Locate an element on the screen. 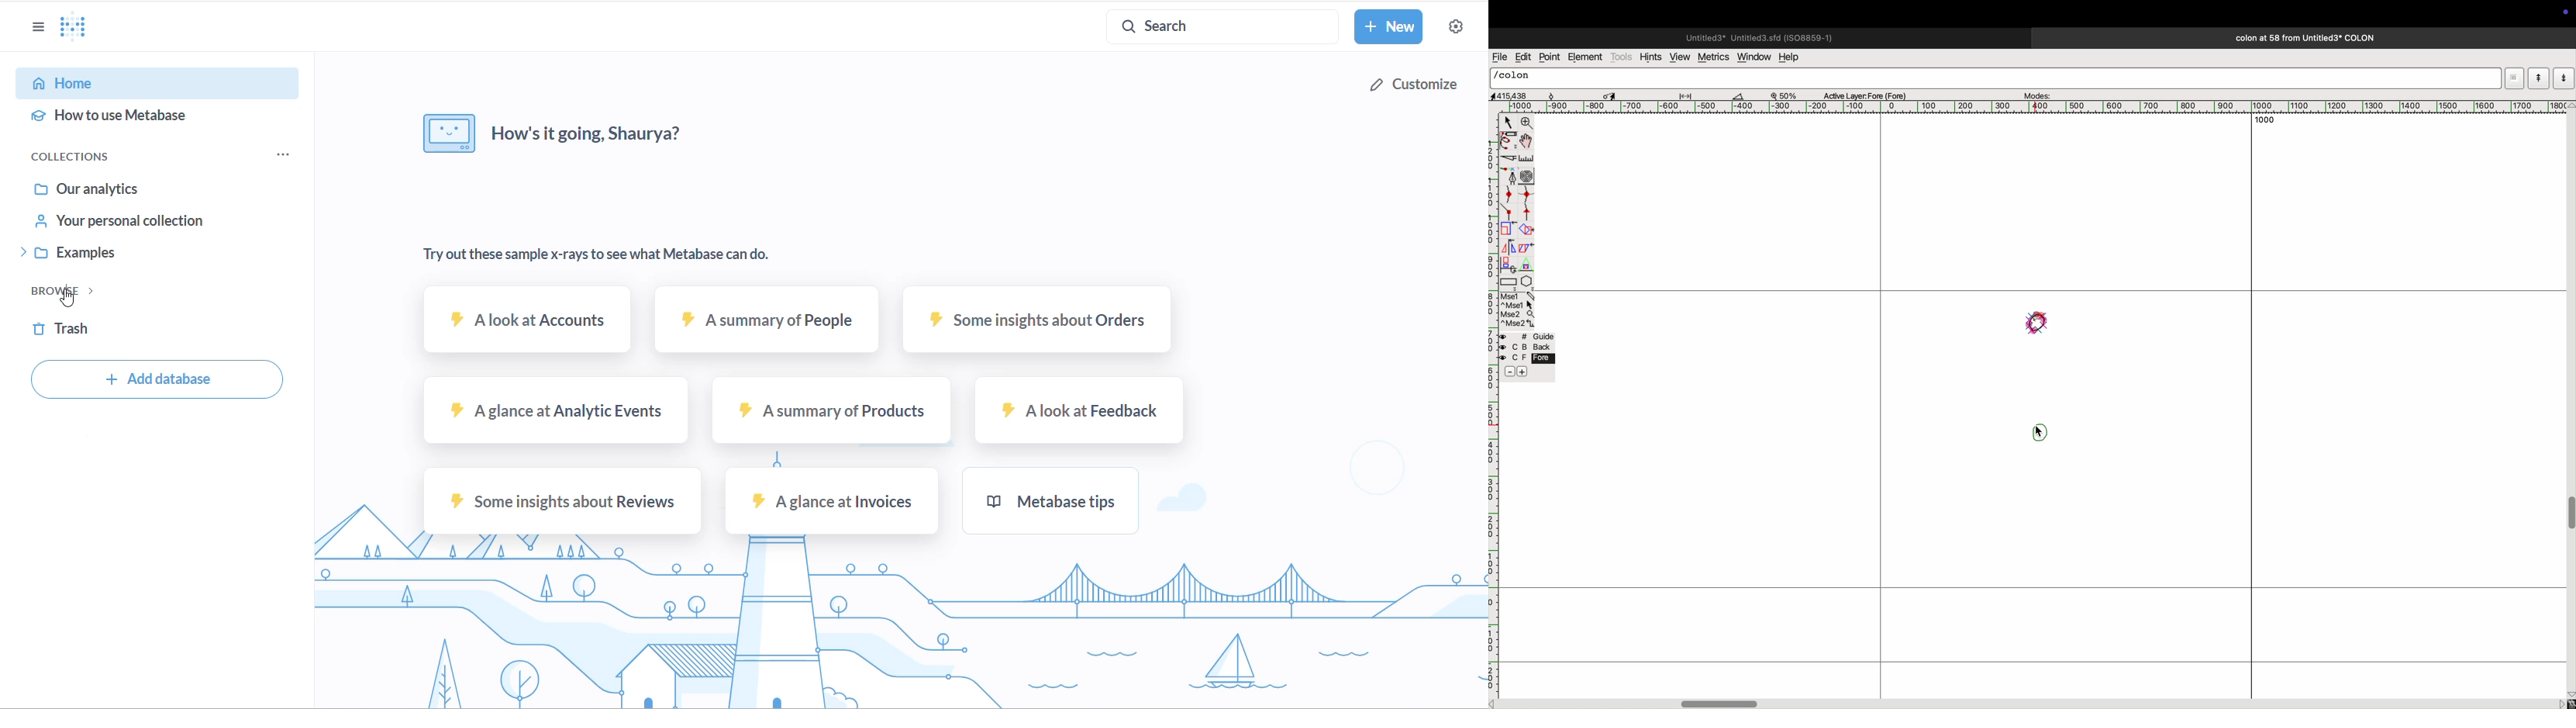 The height and width of the screenshot is (728, 2576). active layer is located at coordinates (1869, 94).